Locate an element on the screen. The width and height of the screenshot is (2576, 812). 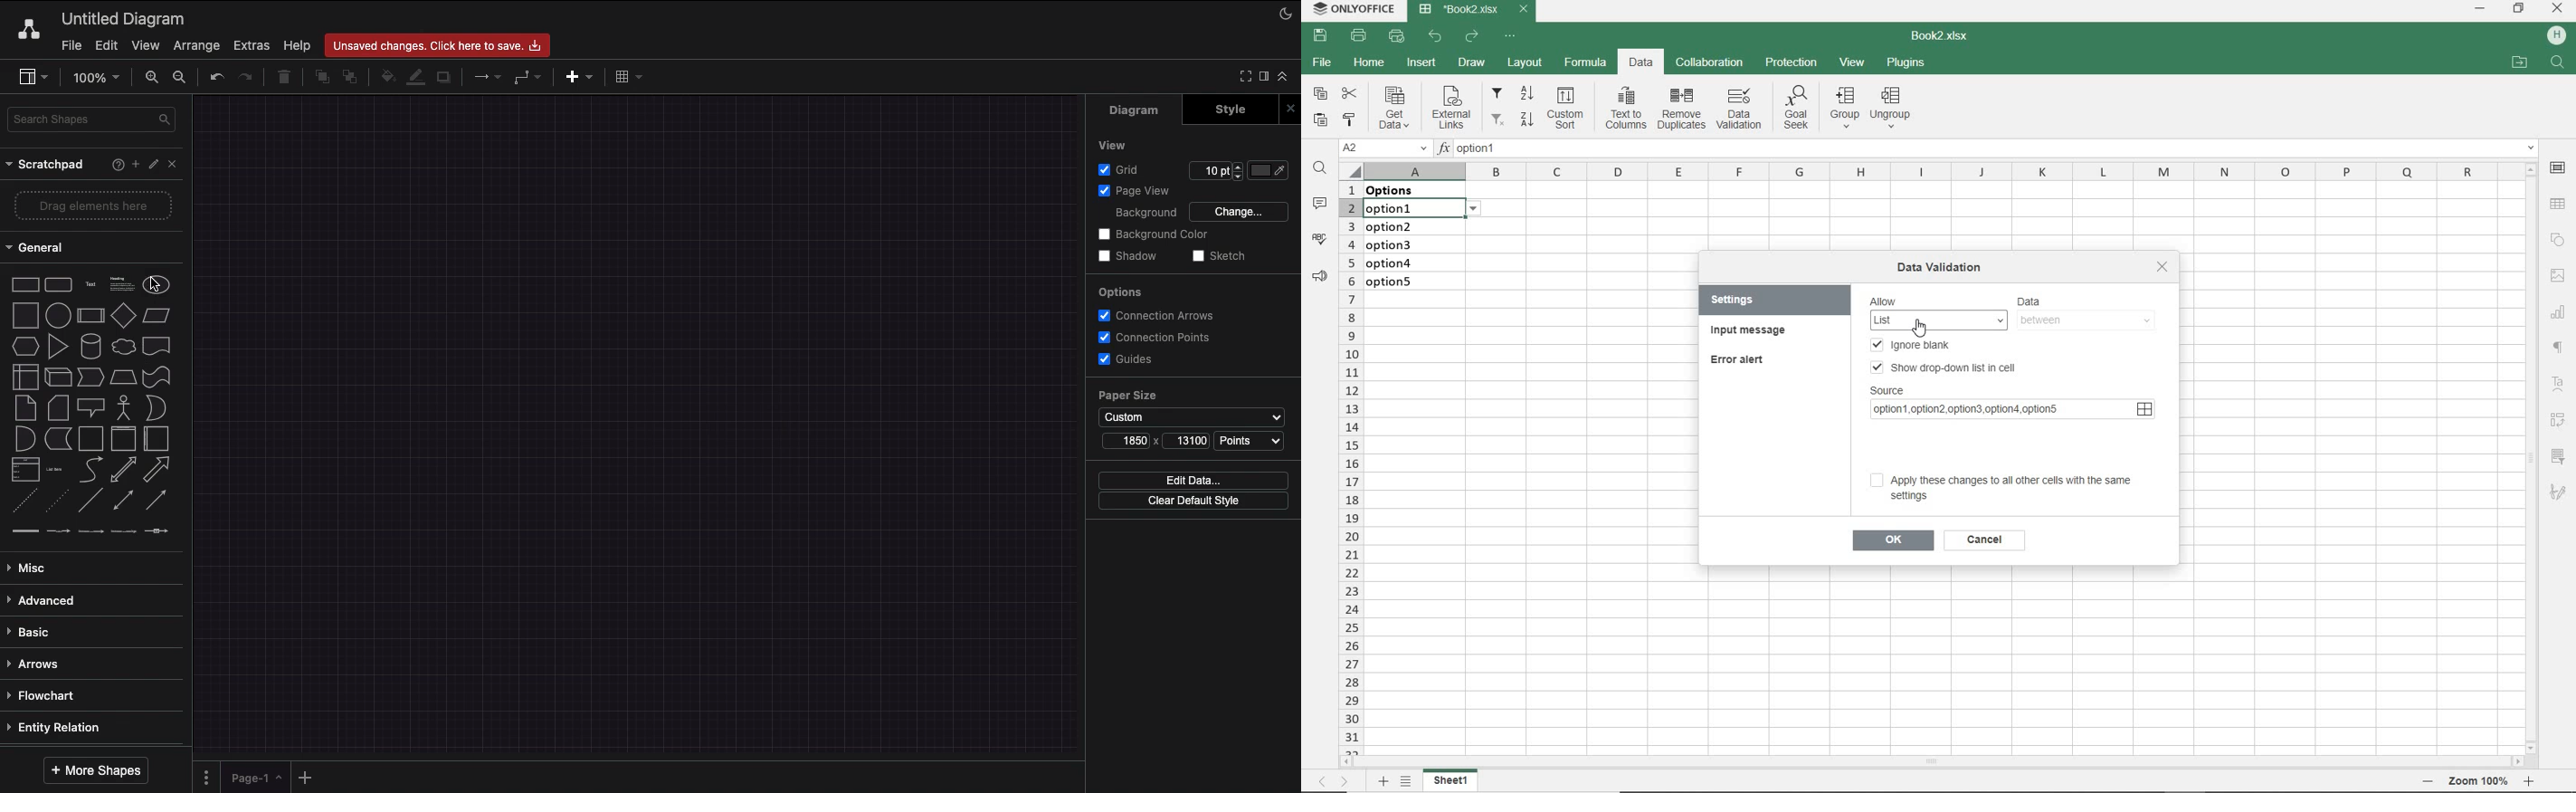
Help is located at coordinates (114, 164).